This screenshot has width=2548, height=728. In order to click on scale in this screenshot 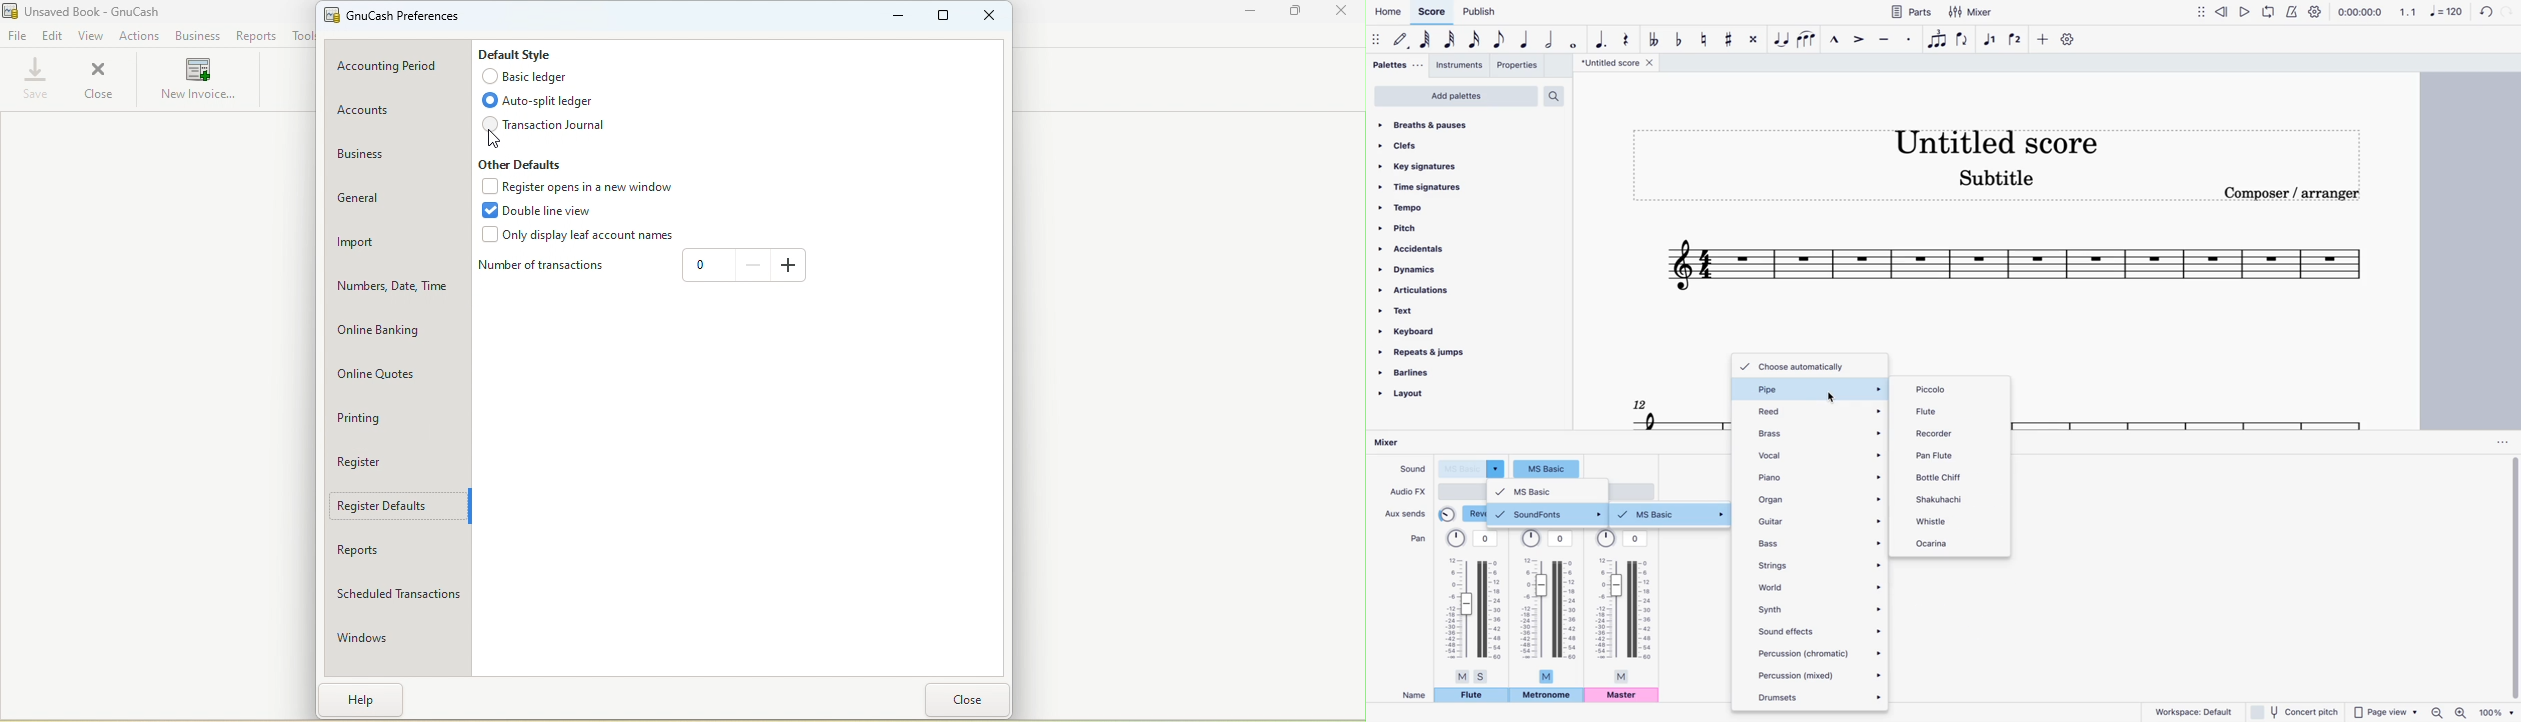, I will do `click(2190, 414)`.